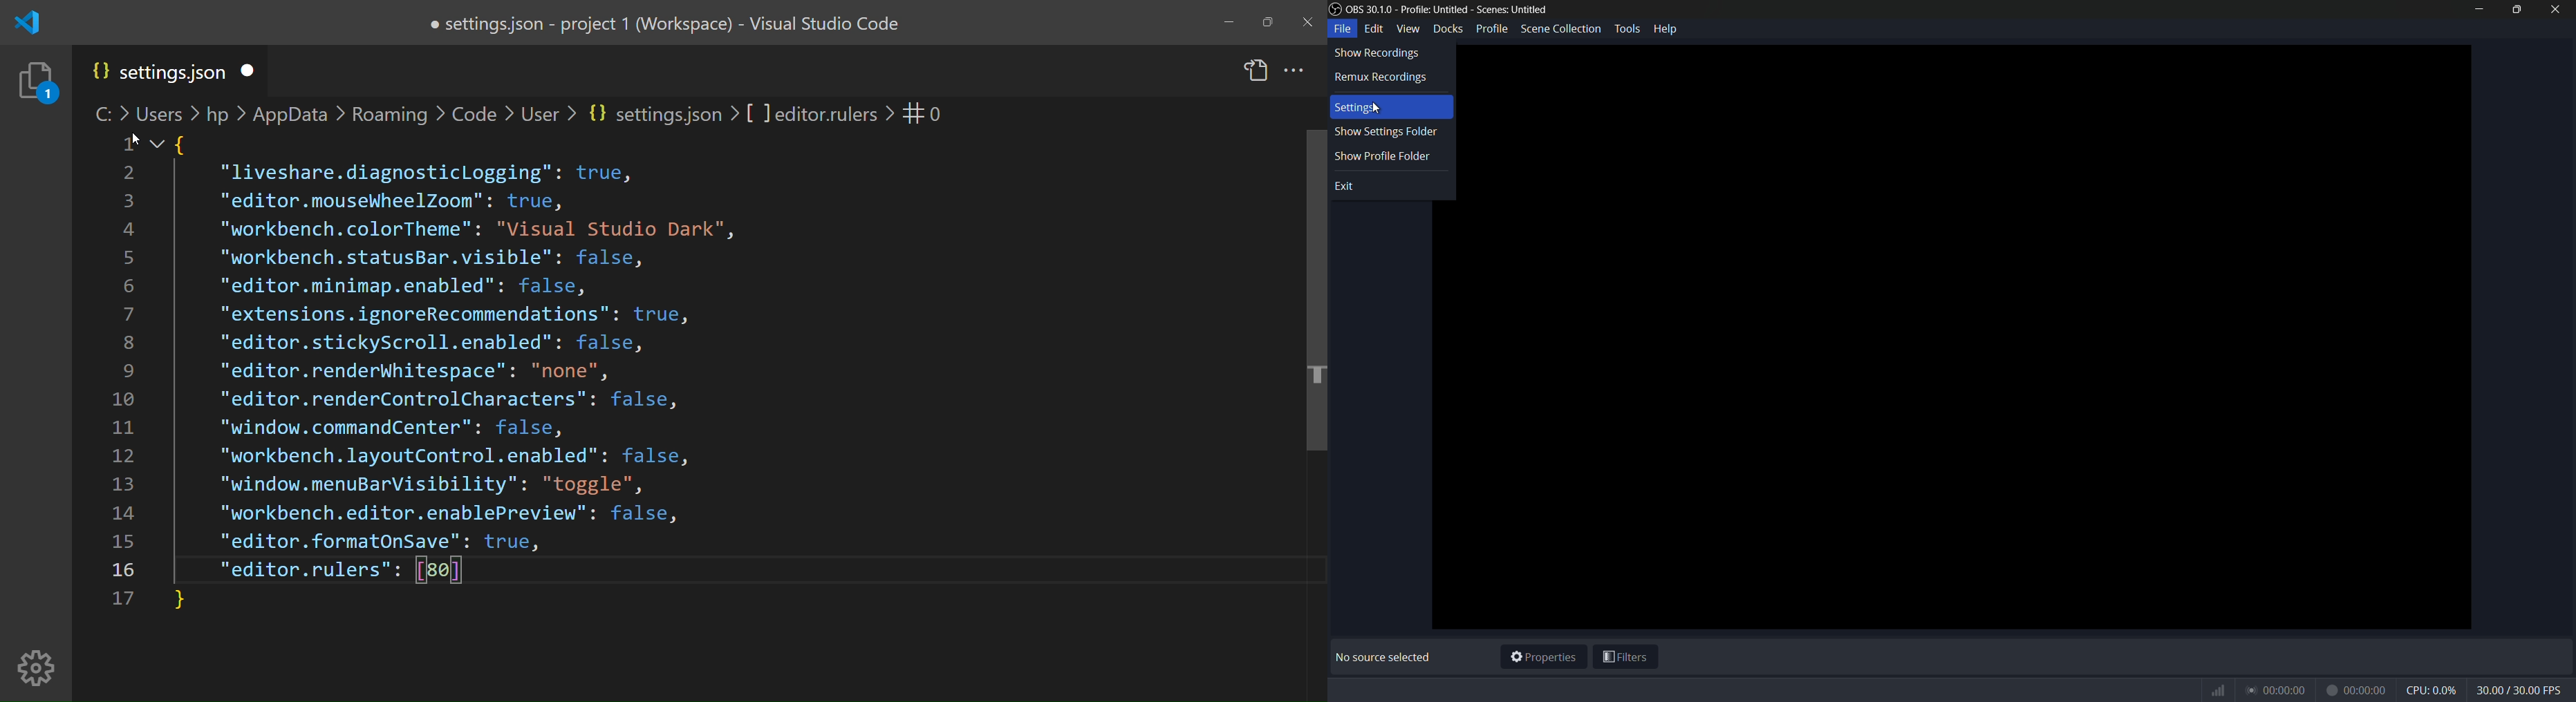  What do you see at coordinates (1408, 28) in the screenshot?
I see `view menu` at bounding box center [1408, 28].